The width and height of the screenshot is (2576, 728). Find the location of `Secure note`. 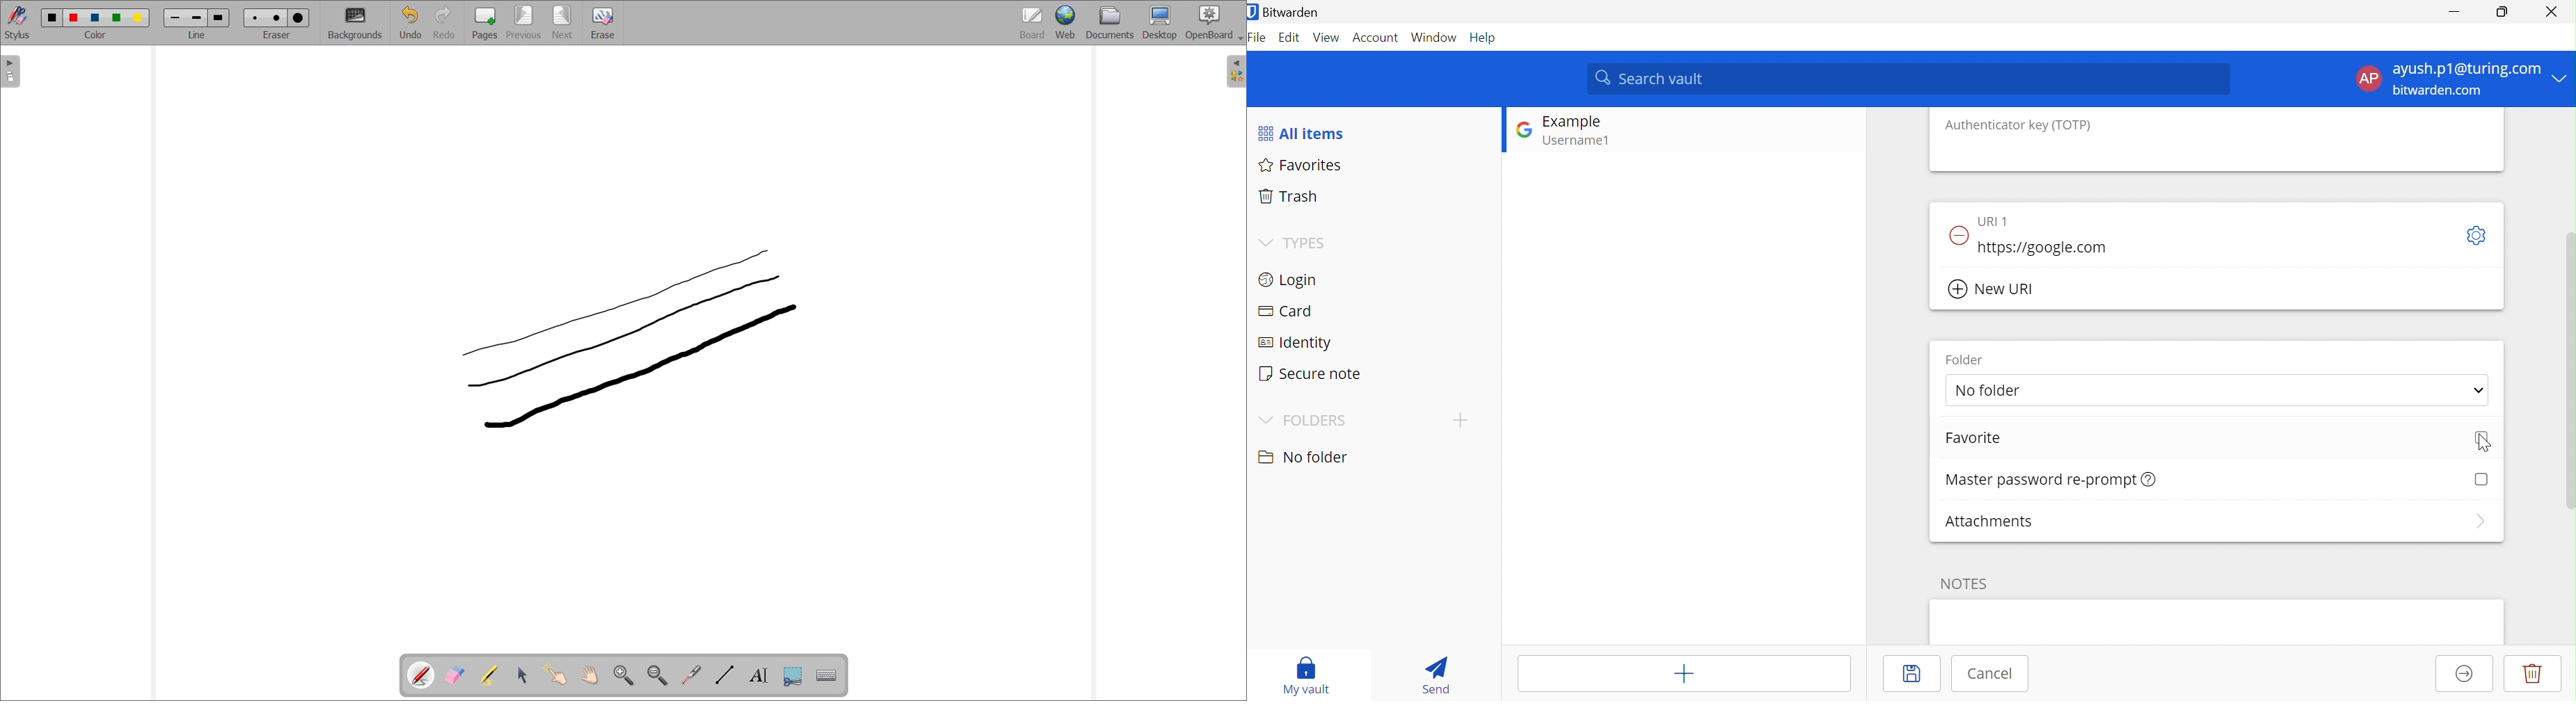

Secure note is located at coordinates (1311, 373).